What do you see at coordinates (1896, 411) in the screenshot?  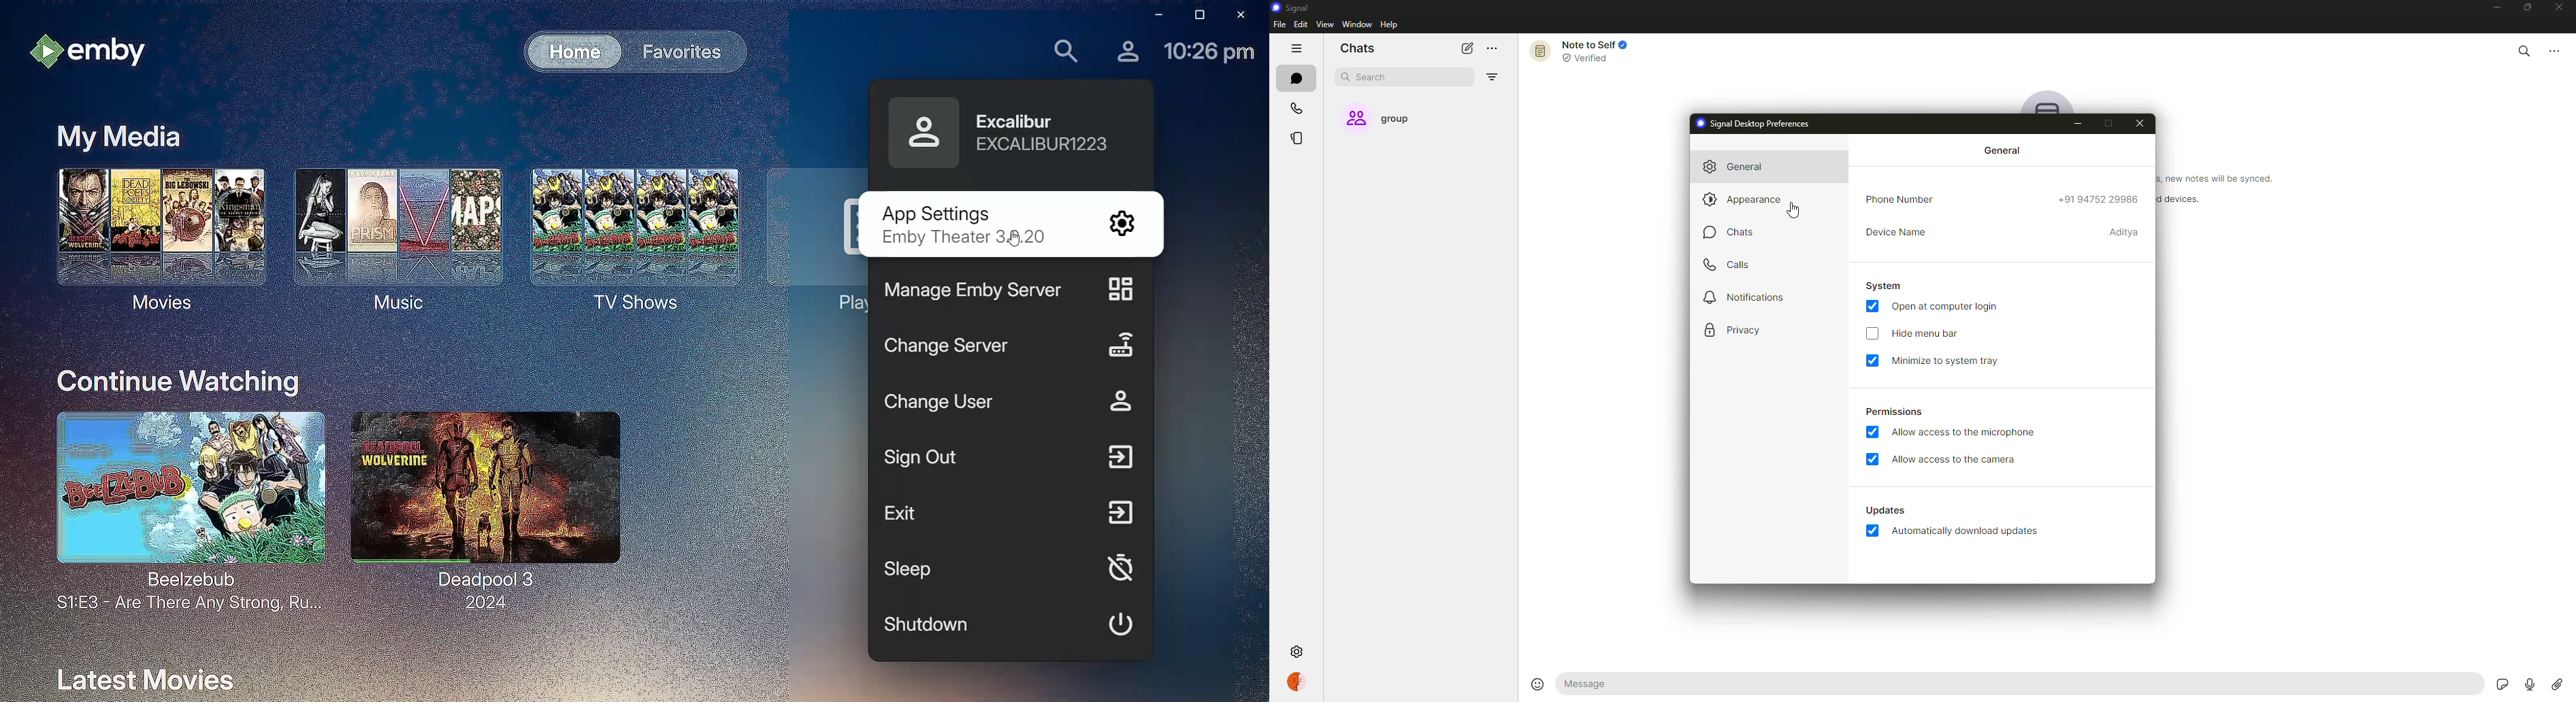 I see `permissions` at bounding box center [1896, 411].